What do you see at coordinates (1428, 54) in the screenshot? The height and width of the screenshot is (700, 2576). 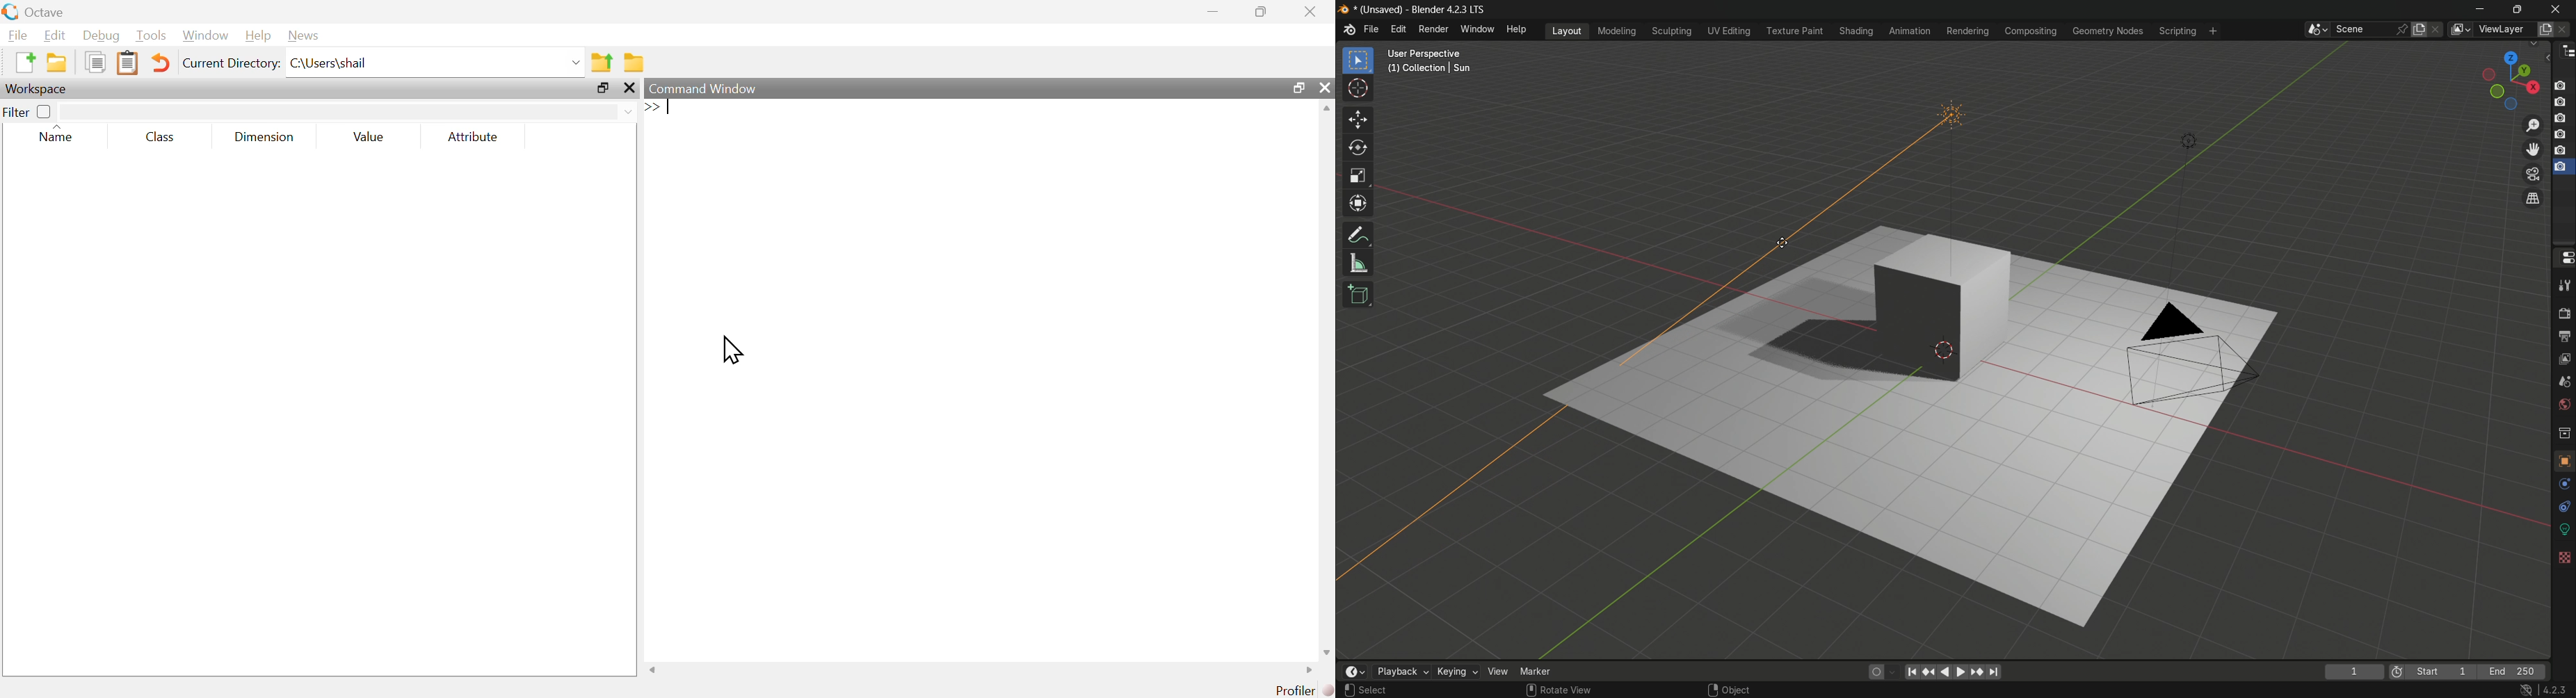 I see `User Perspective` at bounding box center [1428, 54].